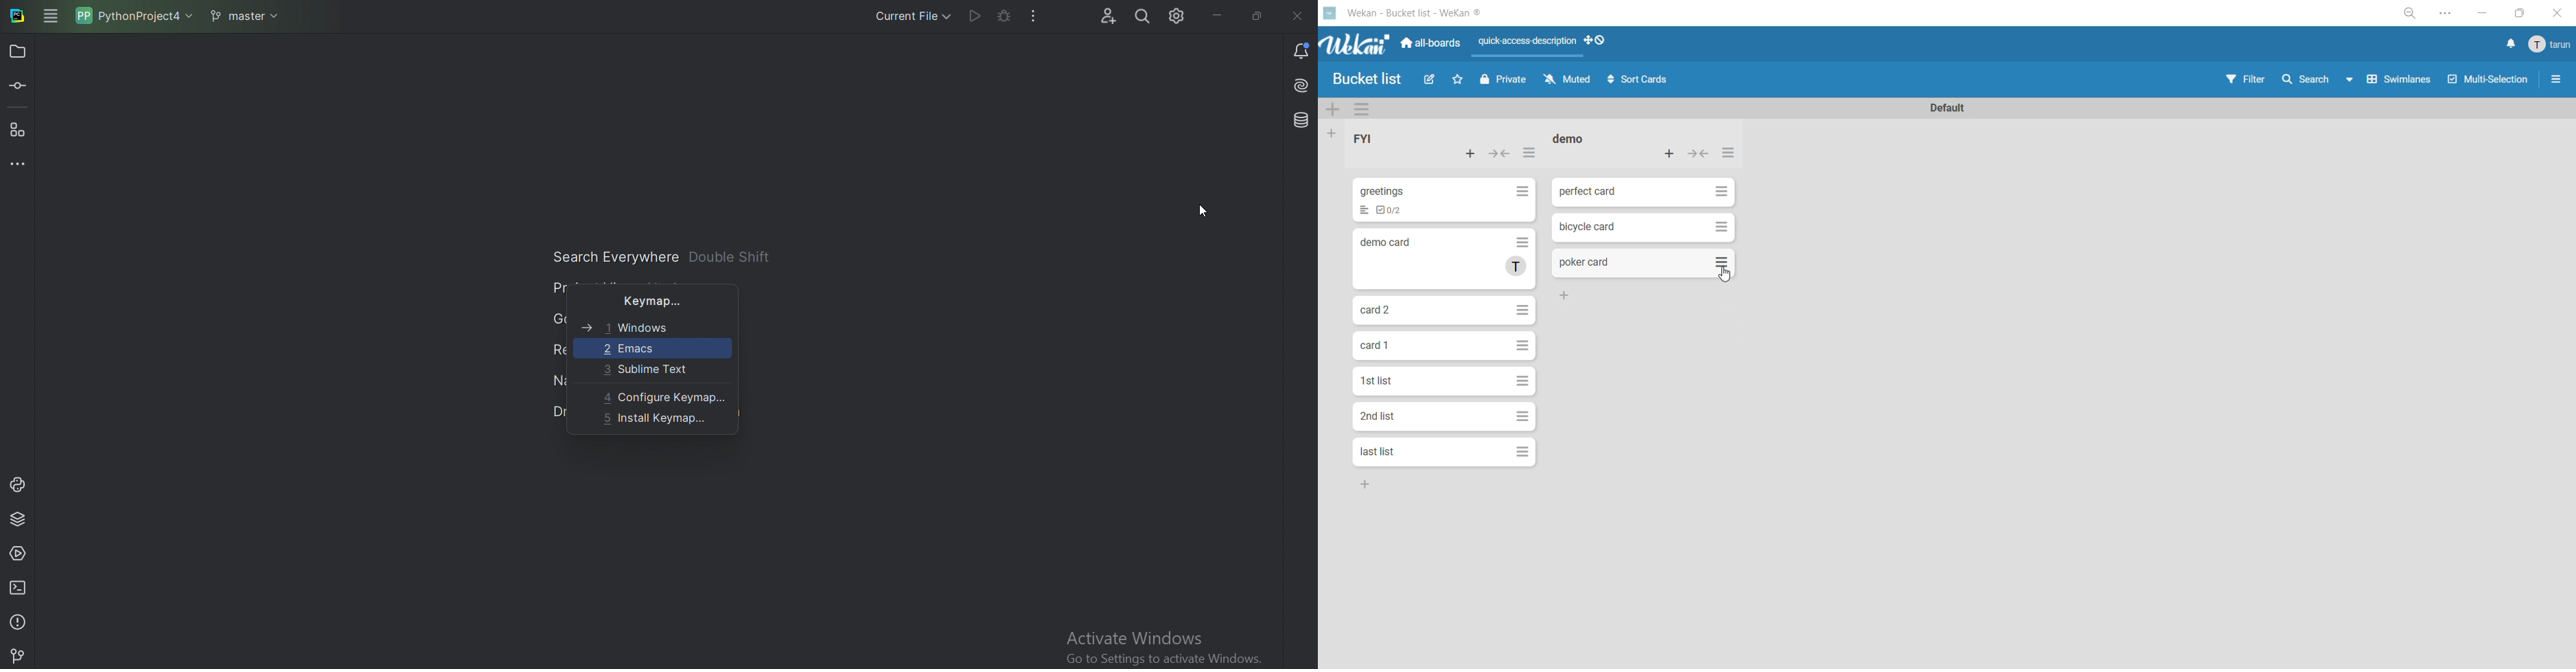  Describe the element at coordinates (2556, 82) in the screenshot. I see `sidebar` at that location.